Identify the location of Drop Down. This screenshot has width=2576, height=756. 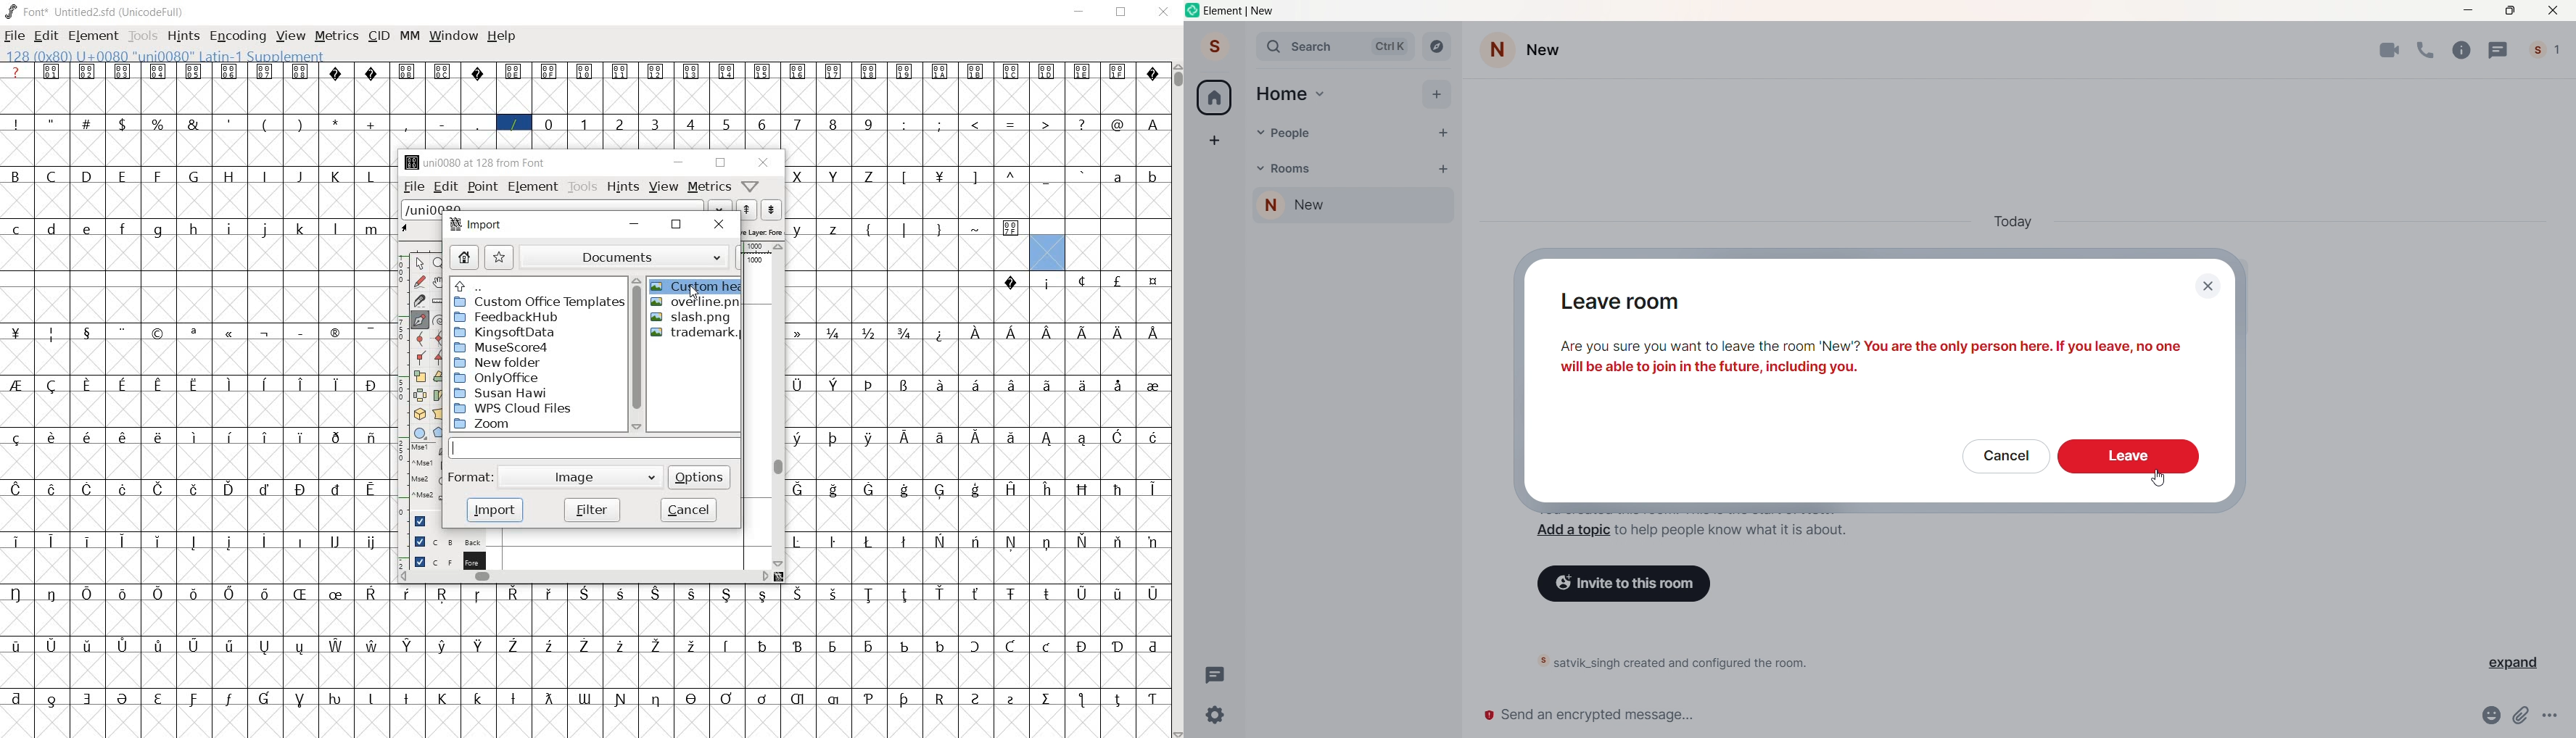
(1421, 209).